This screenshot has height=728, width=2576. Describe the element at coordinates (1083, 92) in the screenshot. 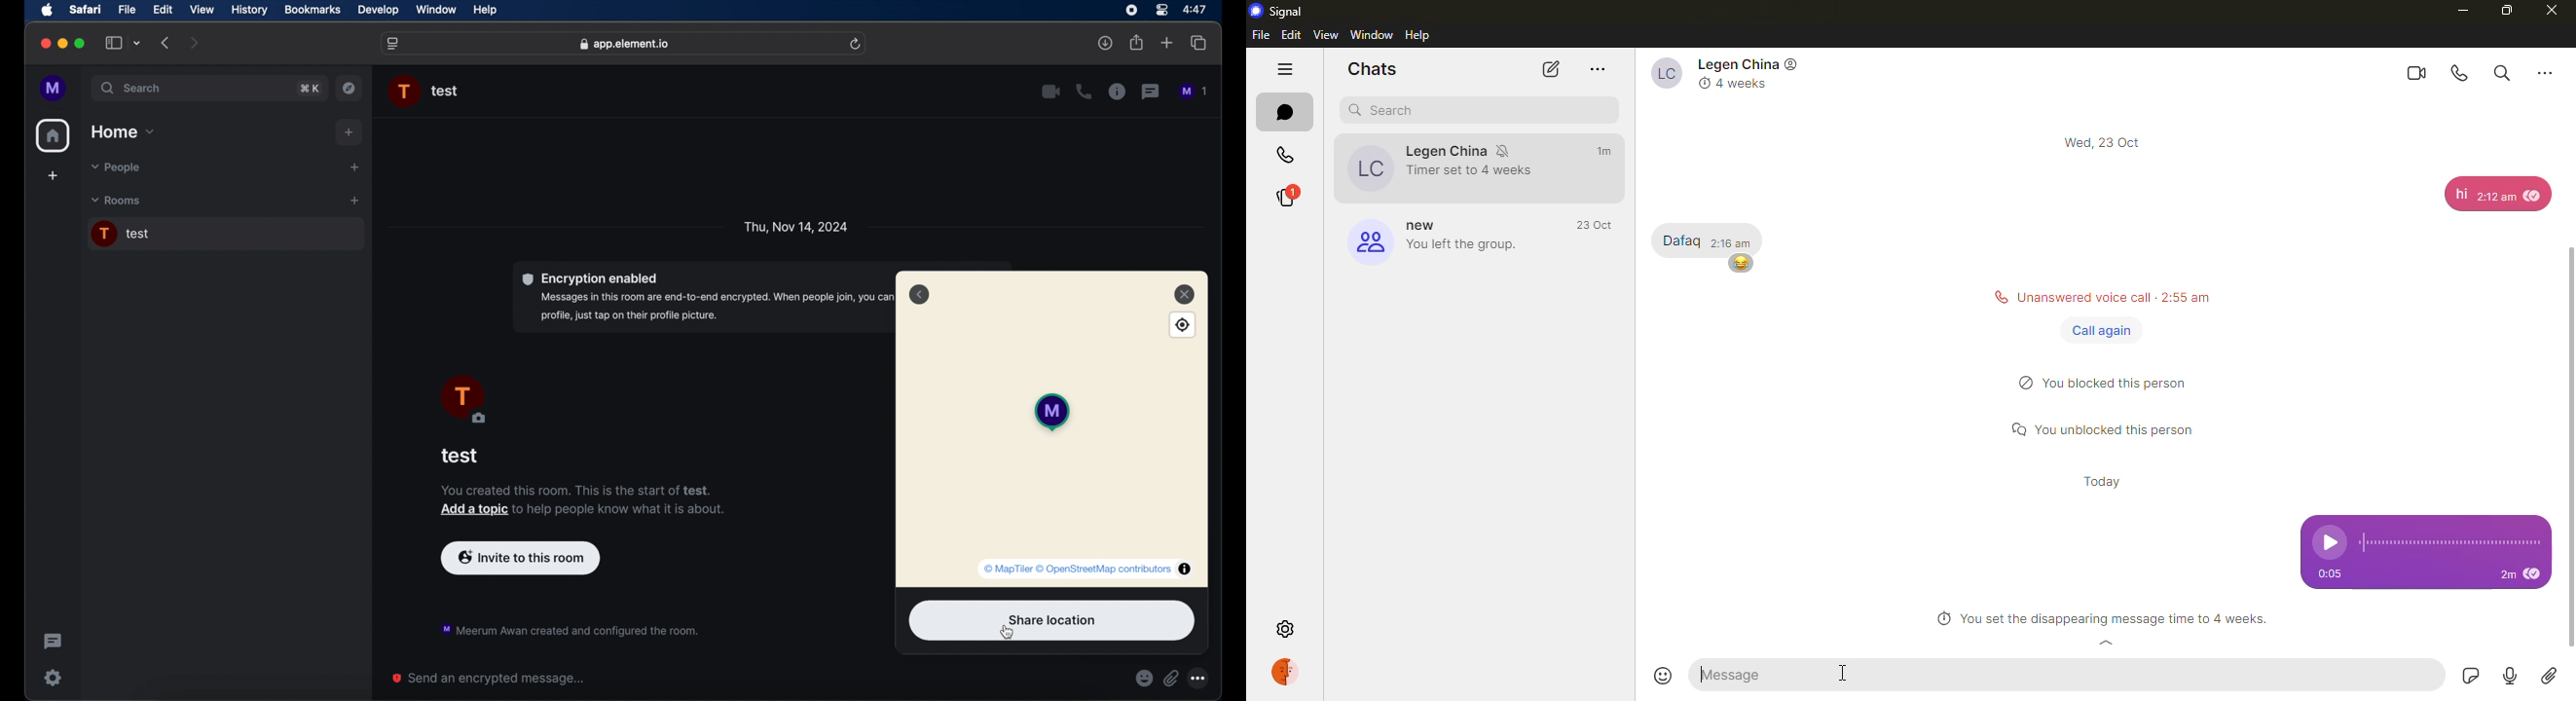

I see `voice call` at that location.